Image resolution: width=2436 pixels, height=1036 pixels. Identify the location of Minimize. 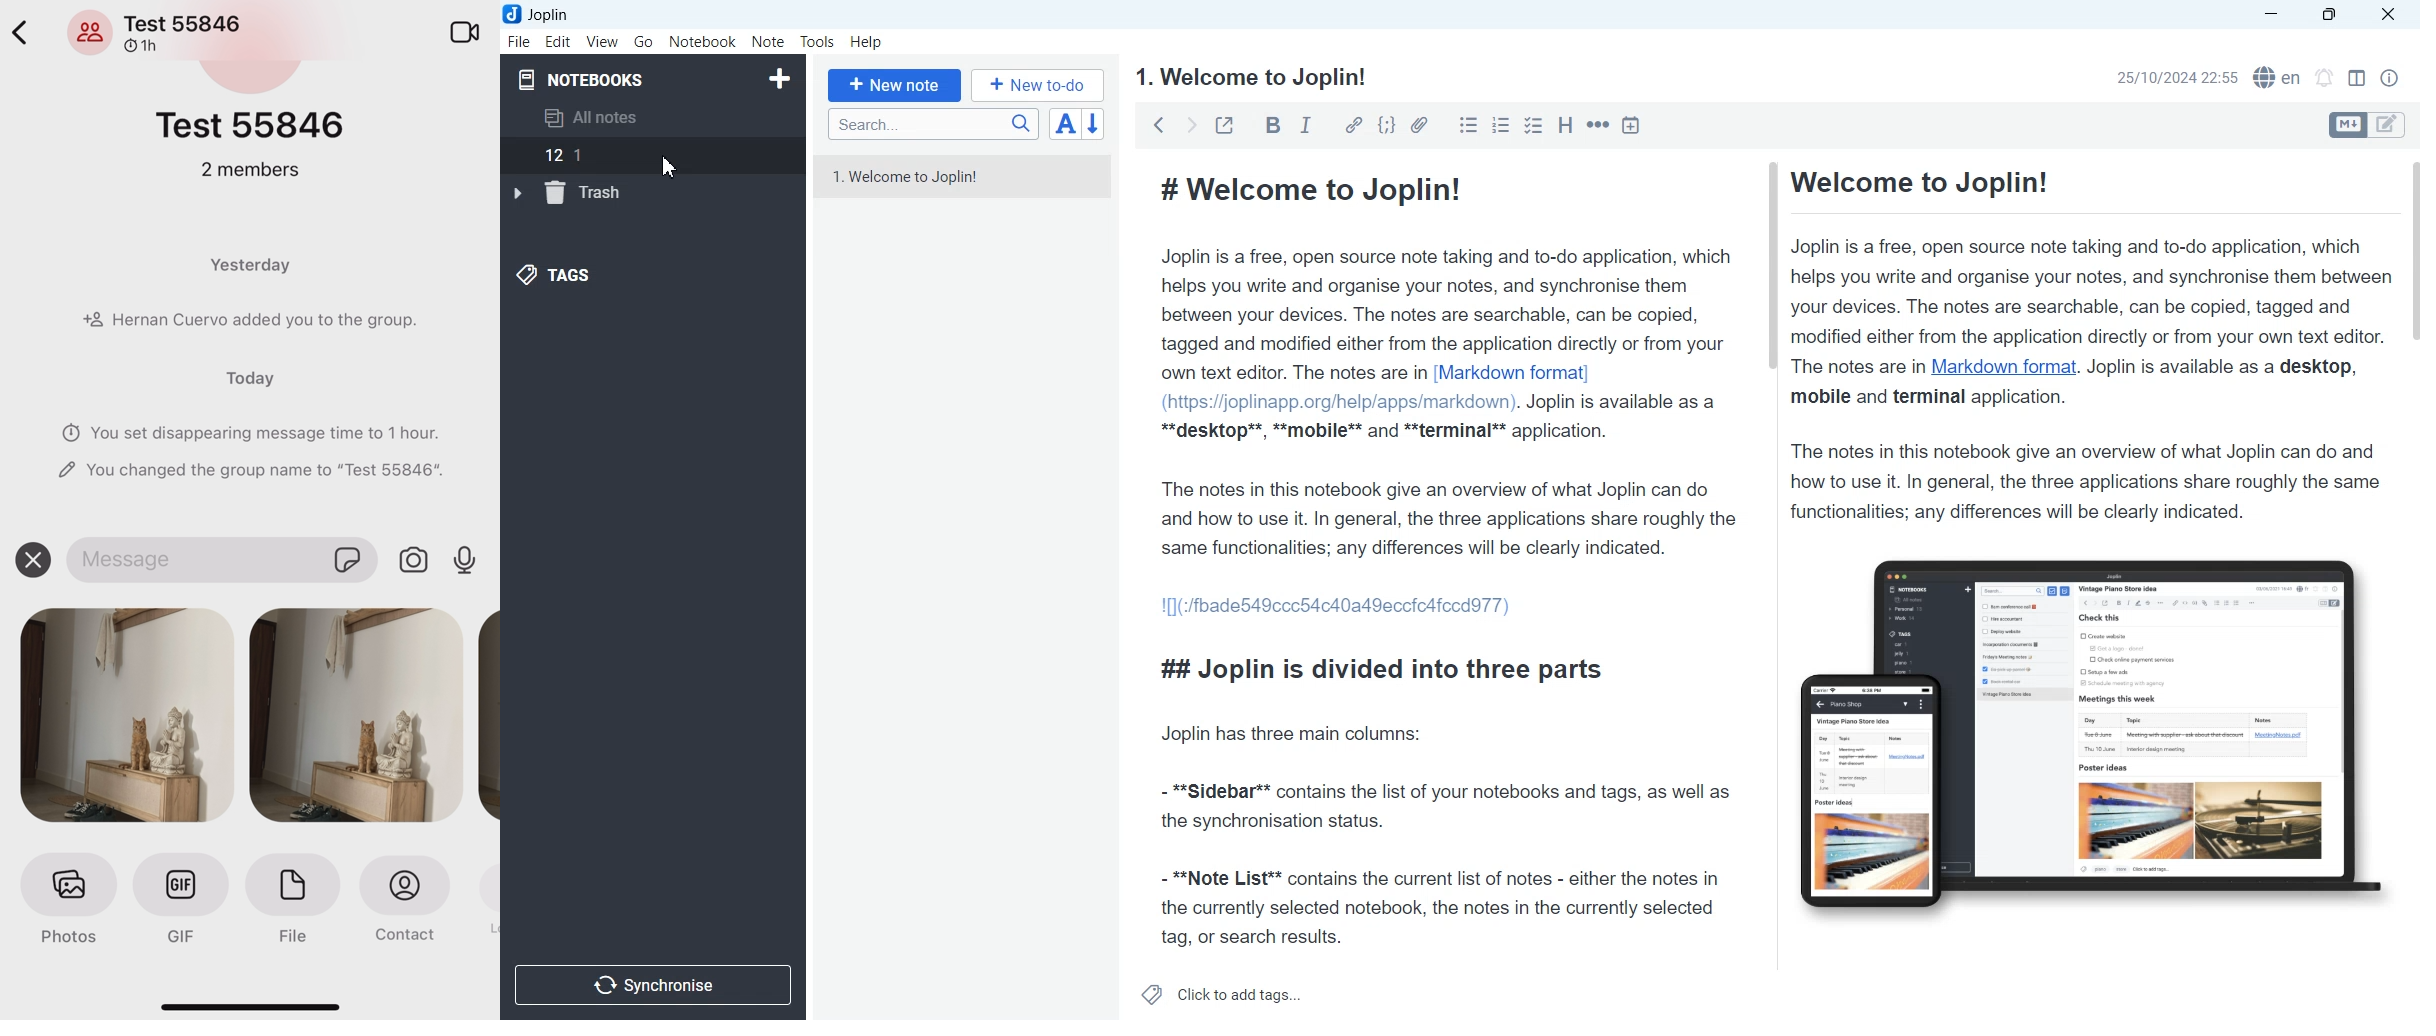
(2271, 15).